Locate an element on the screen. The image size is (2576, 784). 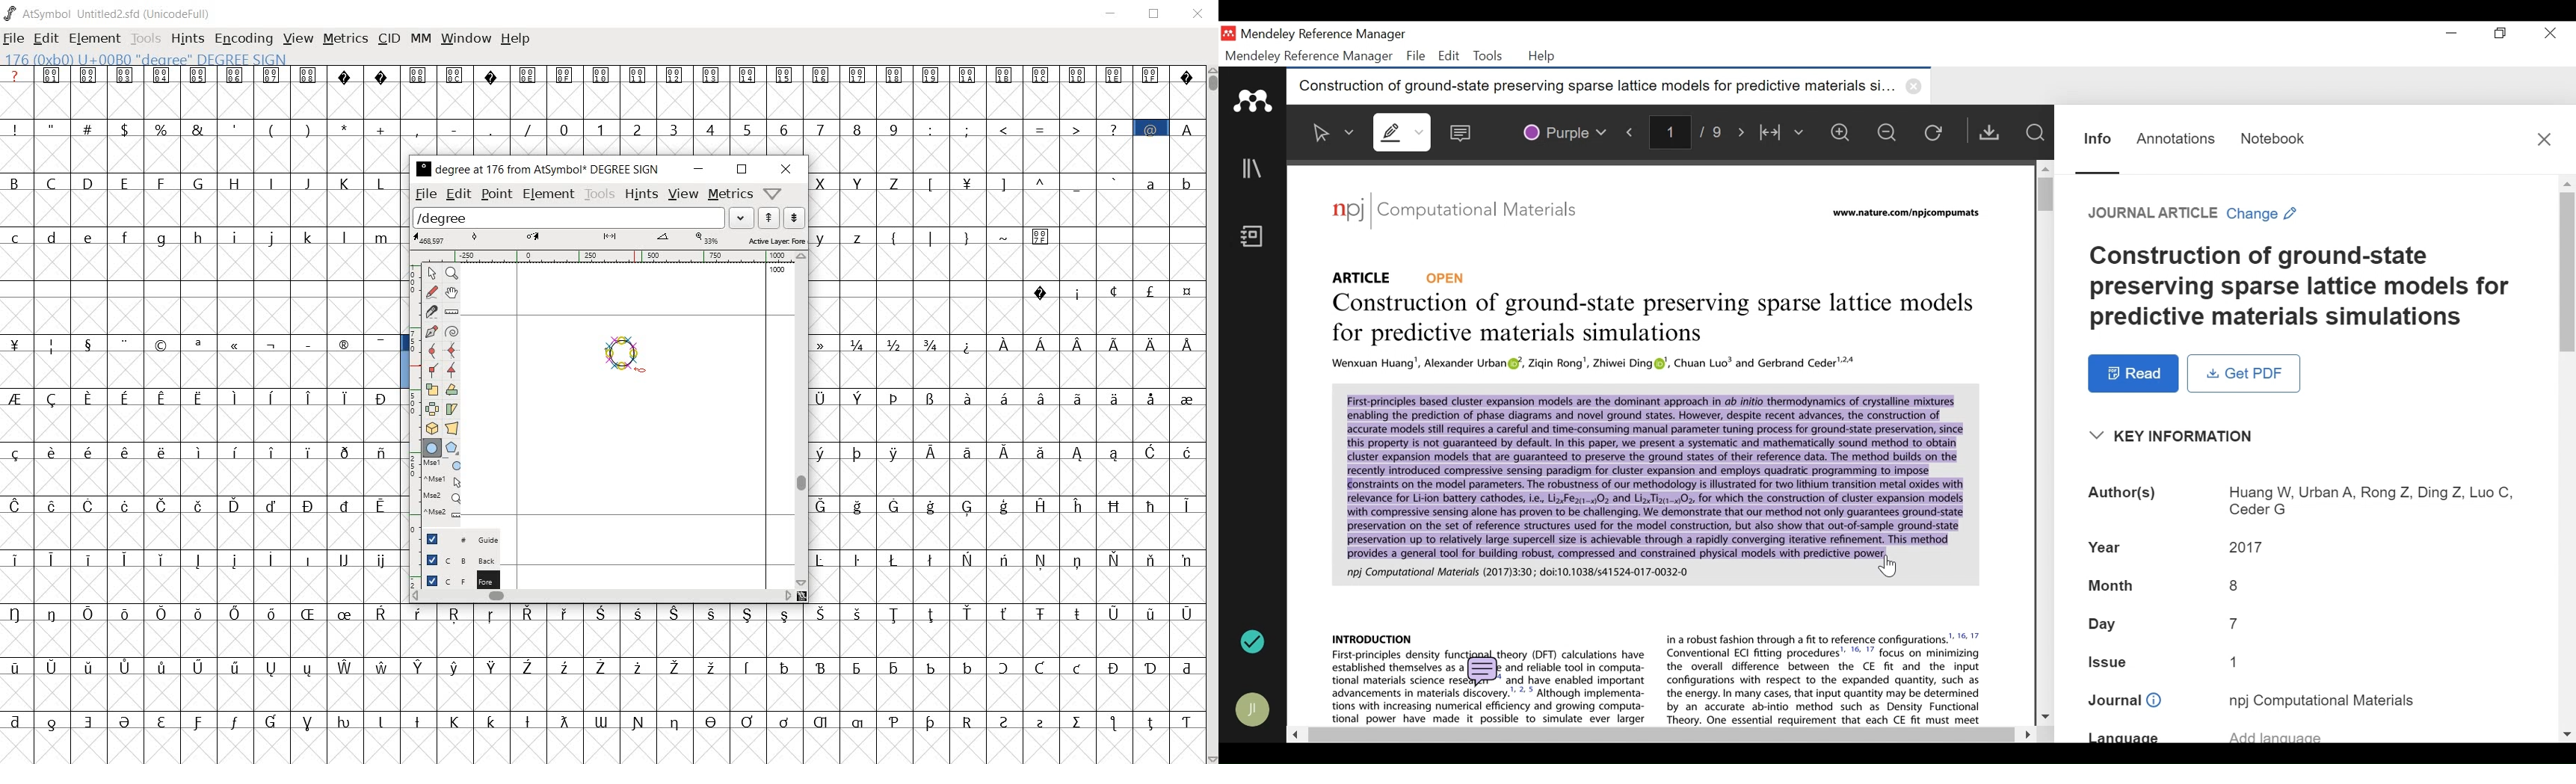
special letters is located at coordinates (1006, 557).